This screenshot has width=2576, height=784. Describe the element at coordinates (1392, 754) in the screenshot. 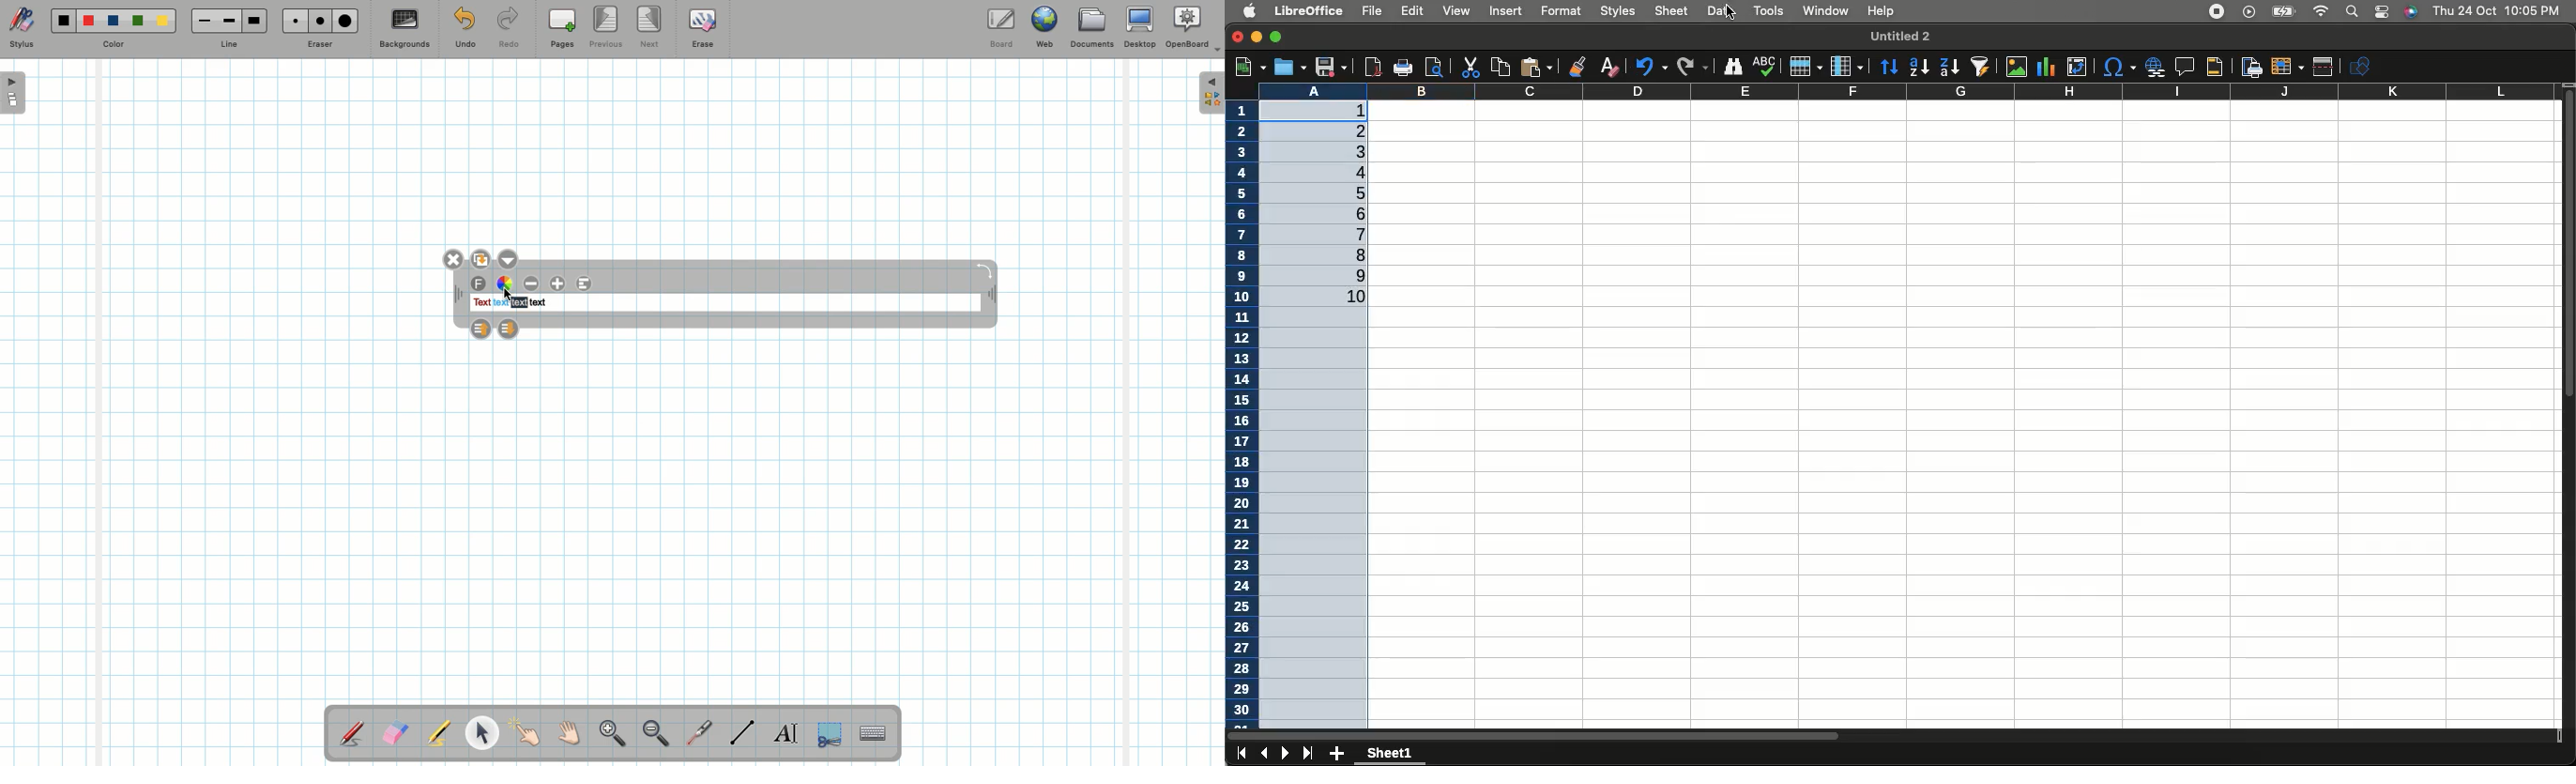

I see `sheet1` at that location.